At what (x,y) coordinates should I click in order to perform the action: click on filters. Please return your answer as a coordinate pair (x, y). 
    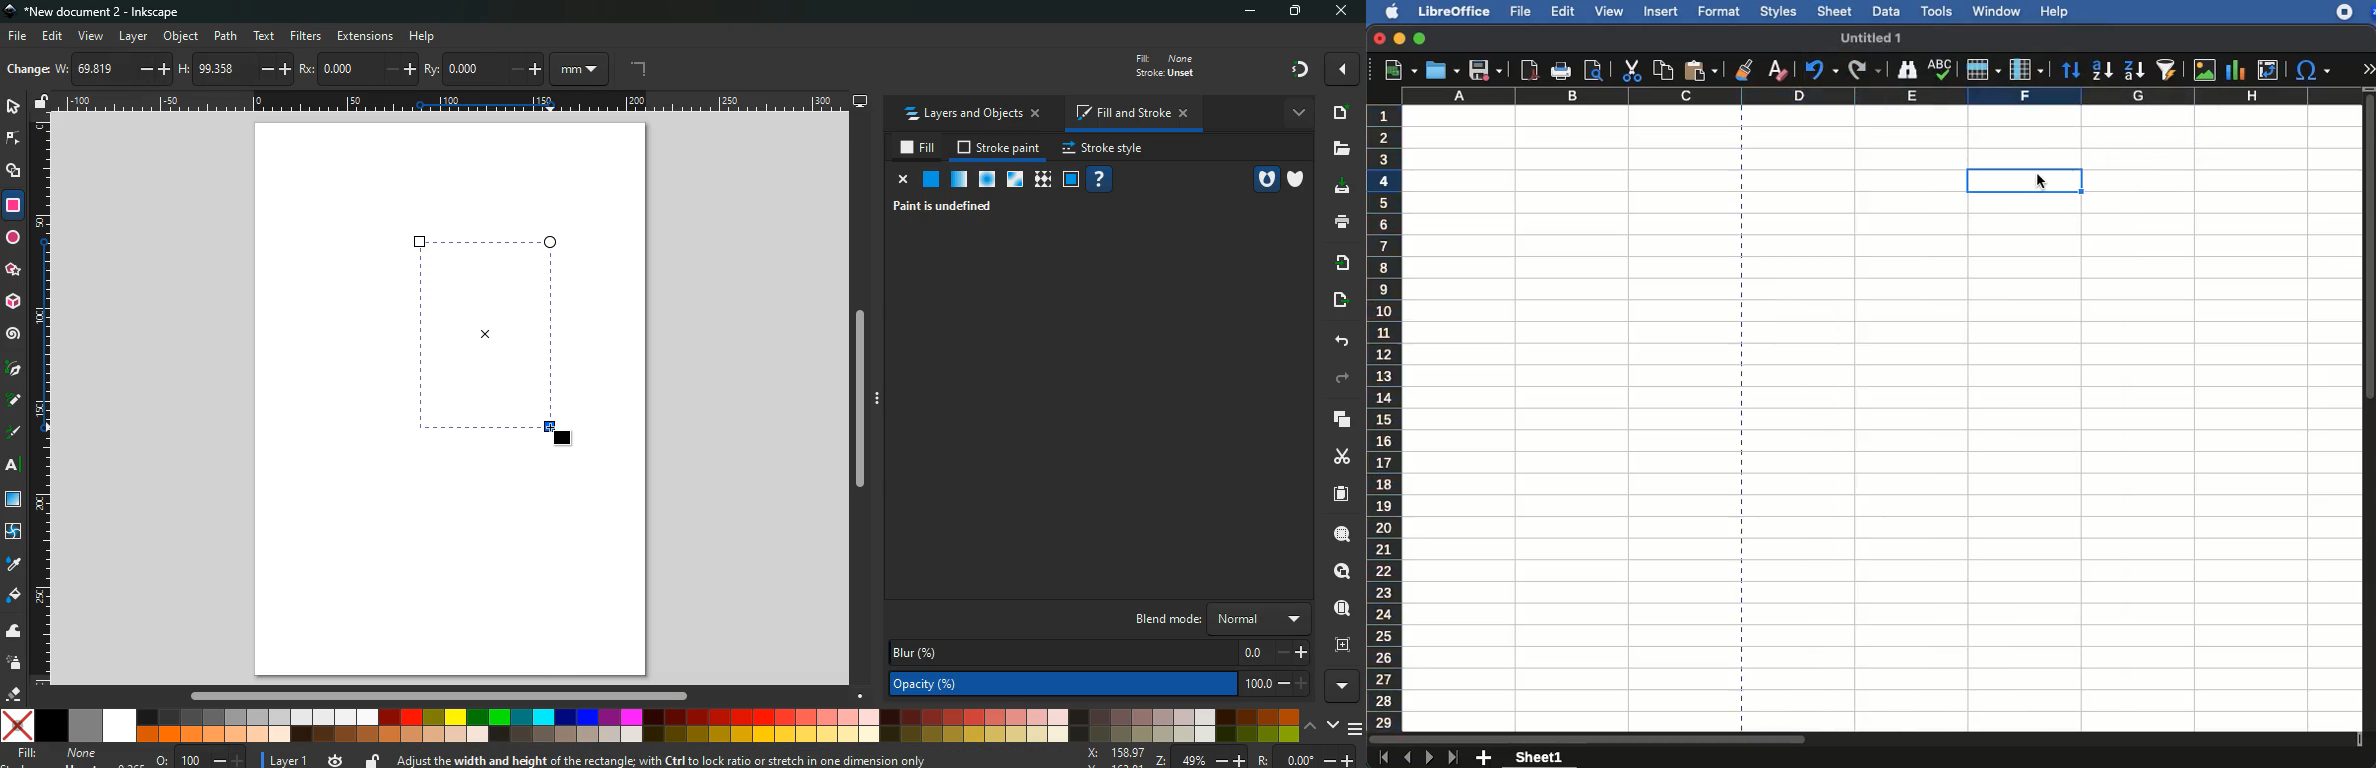
    Looking at the image, I should click on (308, 36).